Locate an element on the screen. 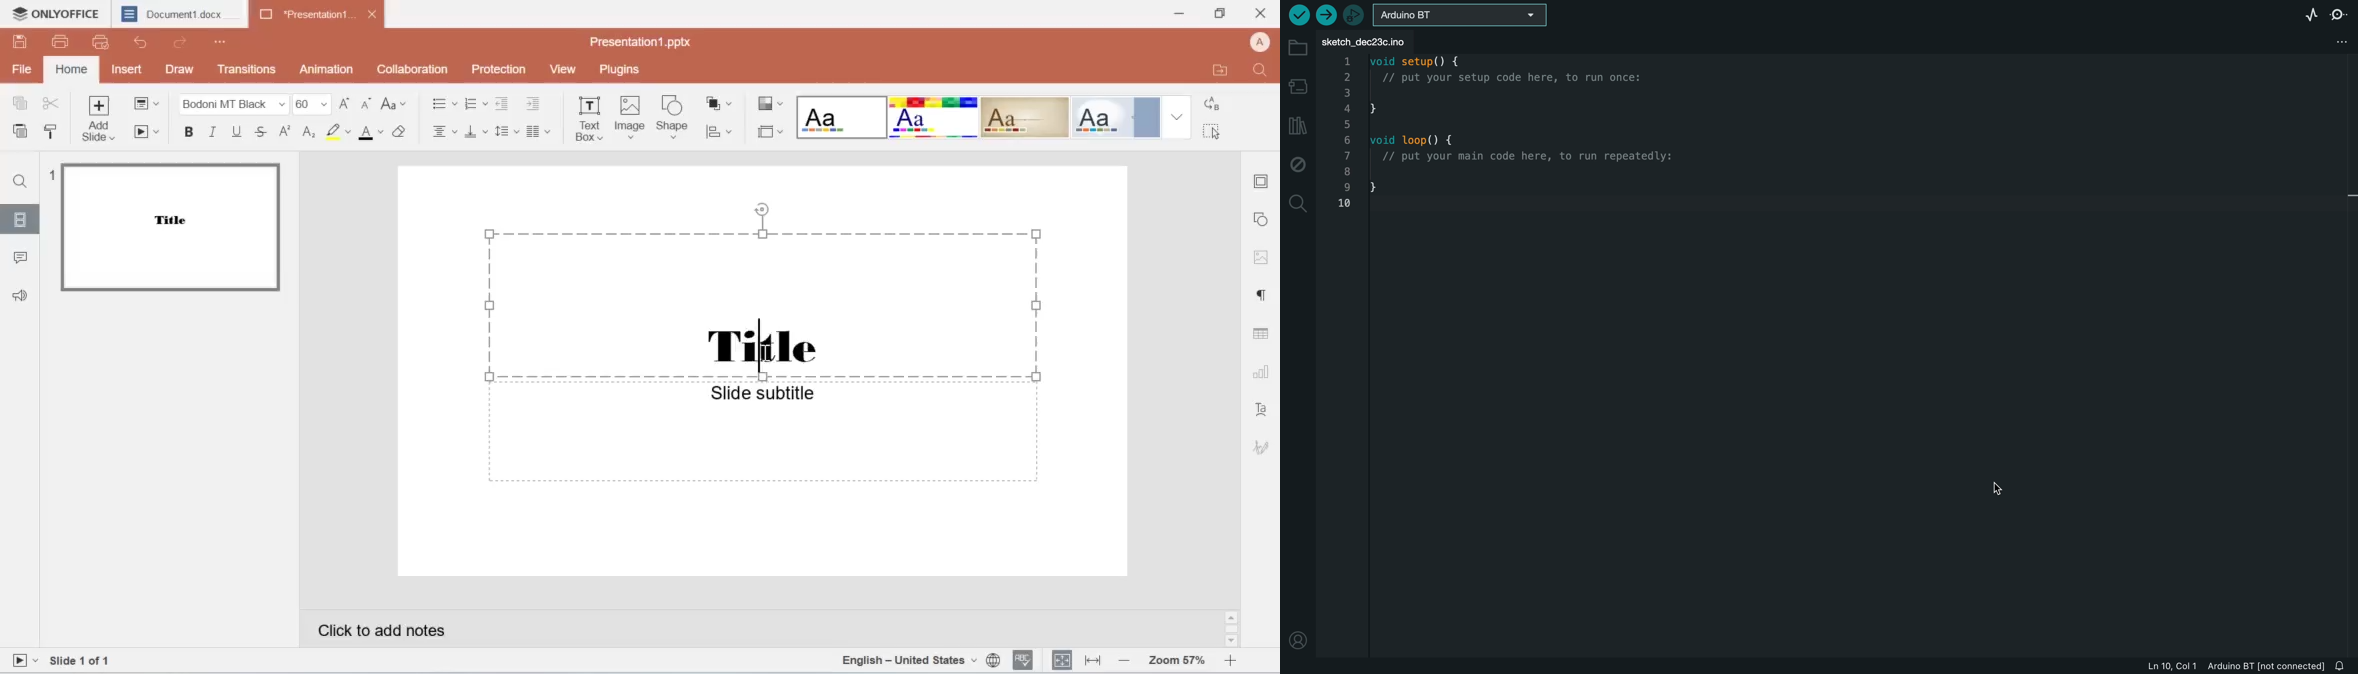 Image resolution: width=2380 pixels, height=700 pixels. insert is located at coordinates (129, 69).